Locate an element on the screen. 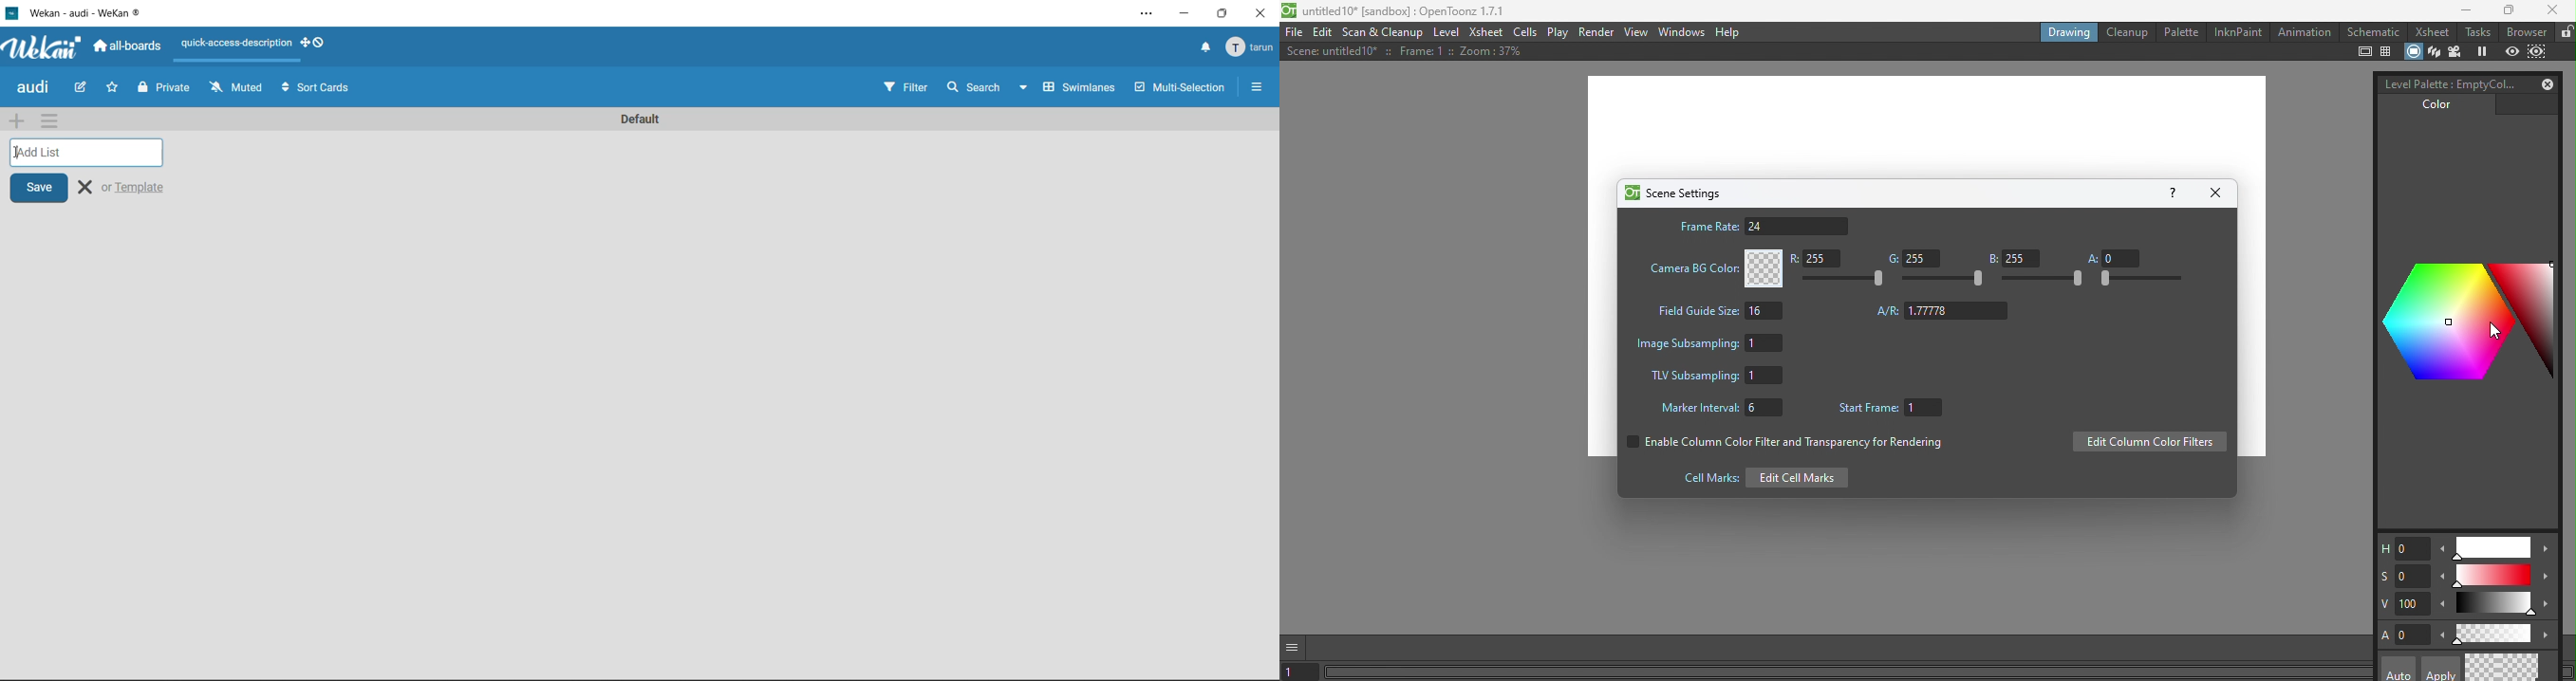  View is located at coordinates (1636, 31).